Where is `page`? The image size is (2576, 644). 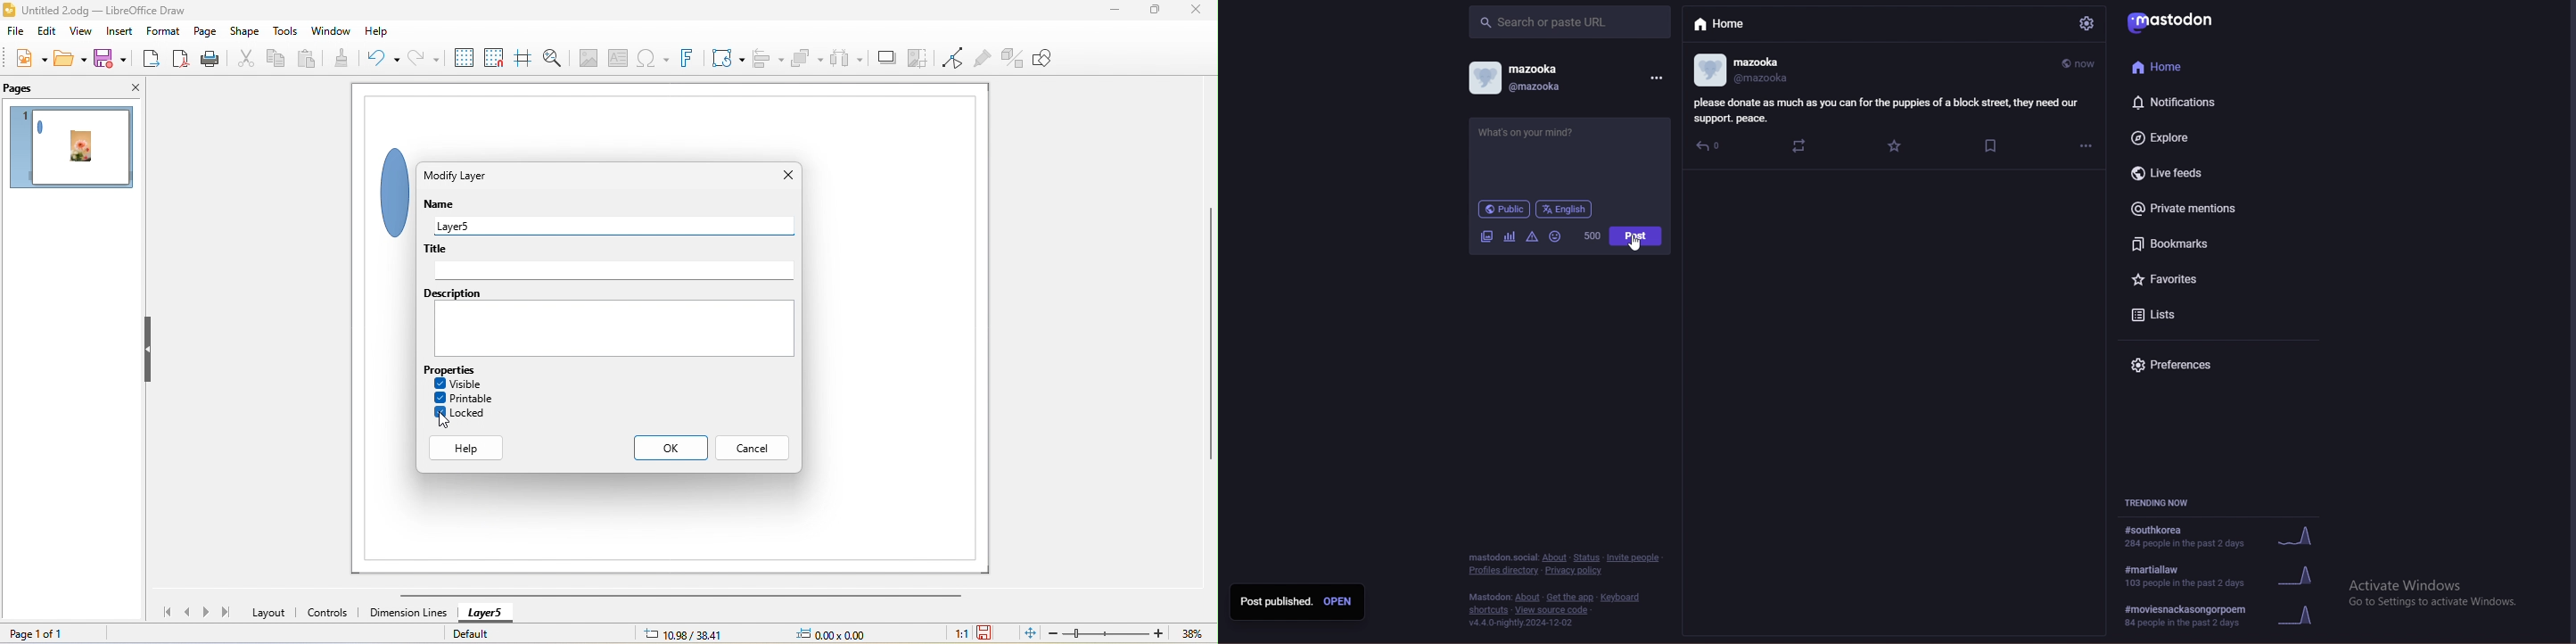 page is located at coordinates (208, 31).